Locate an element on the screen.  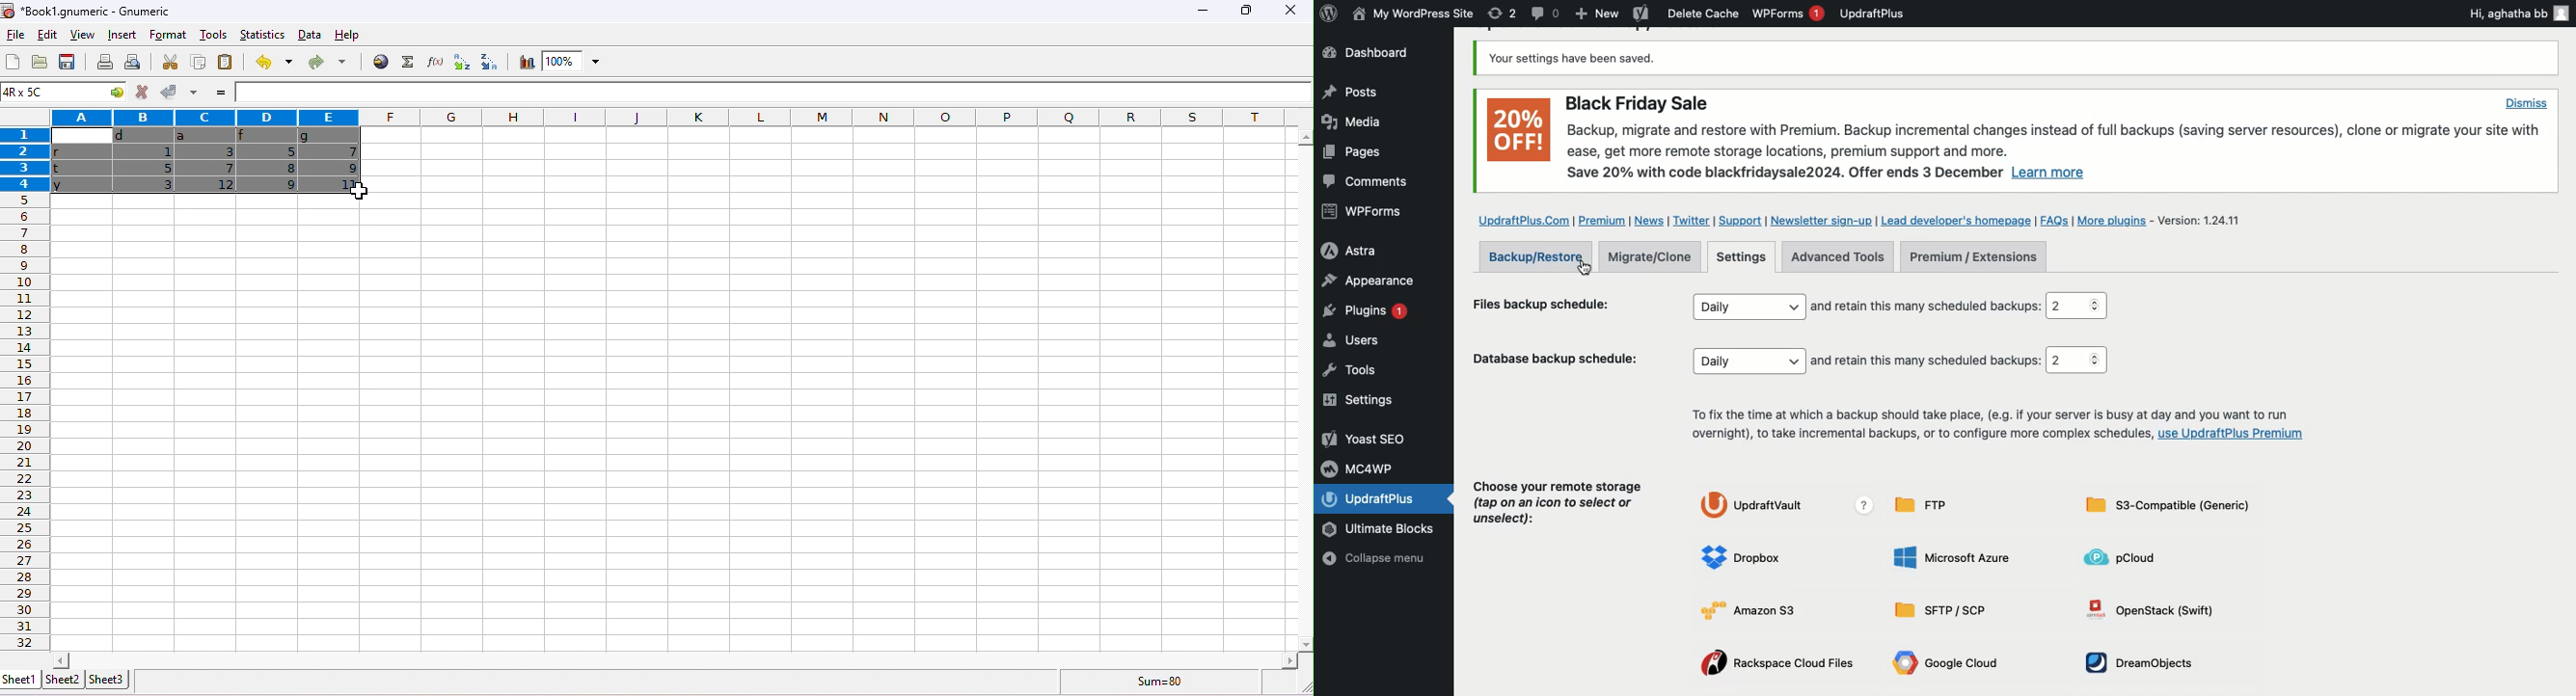
S3-compatible generic is located at coordinates (2164, 505).